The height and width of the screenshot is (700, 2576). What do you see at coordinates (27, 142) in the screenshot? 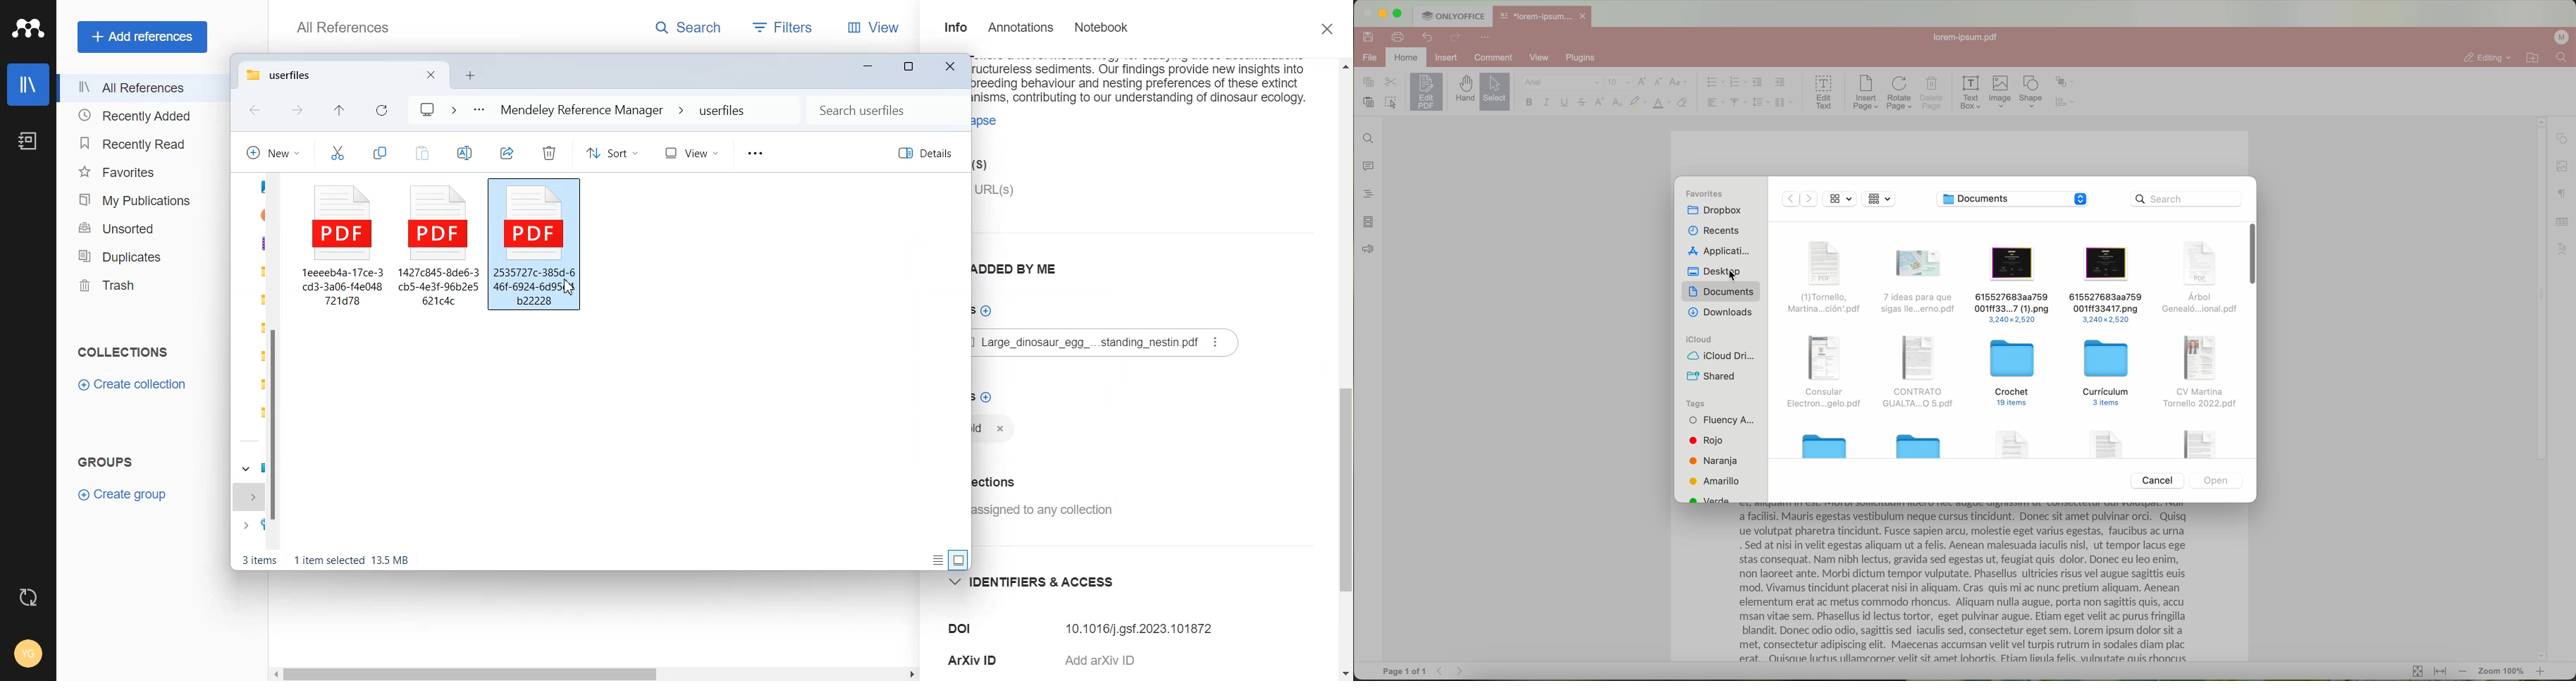
I see `Notebook` at bounding box center [27, 142].